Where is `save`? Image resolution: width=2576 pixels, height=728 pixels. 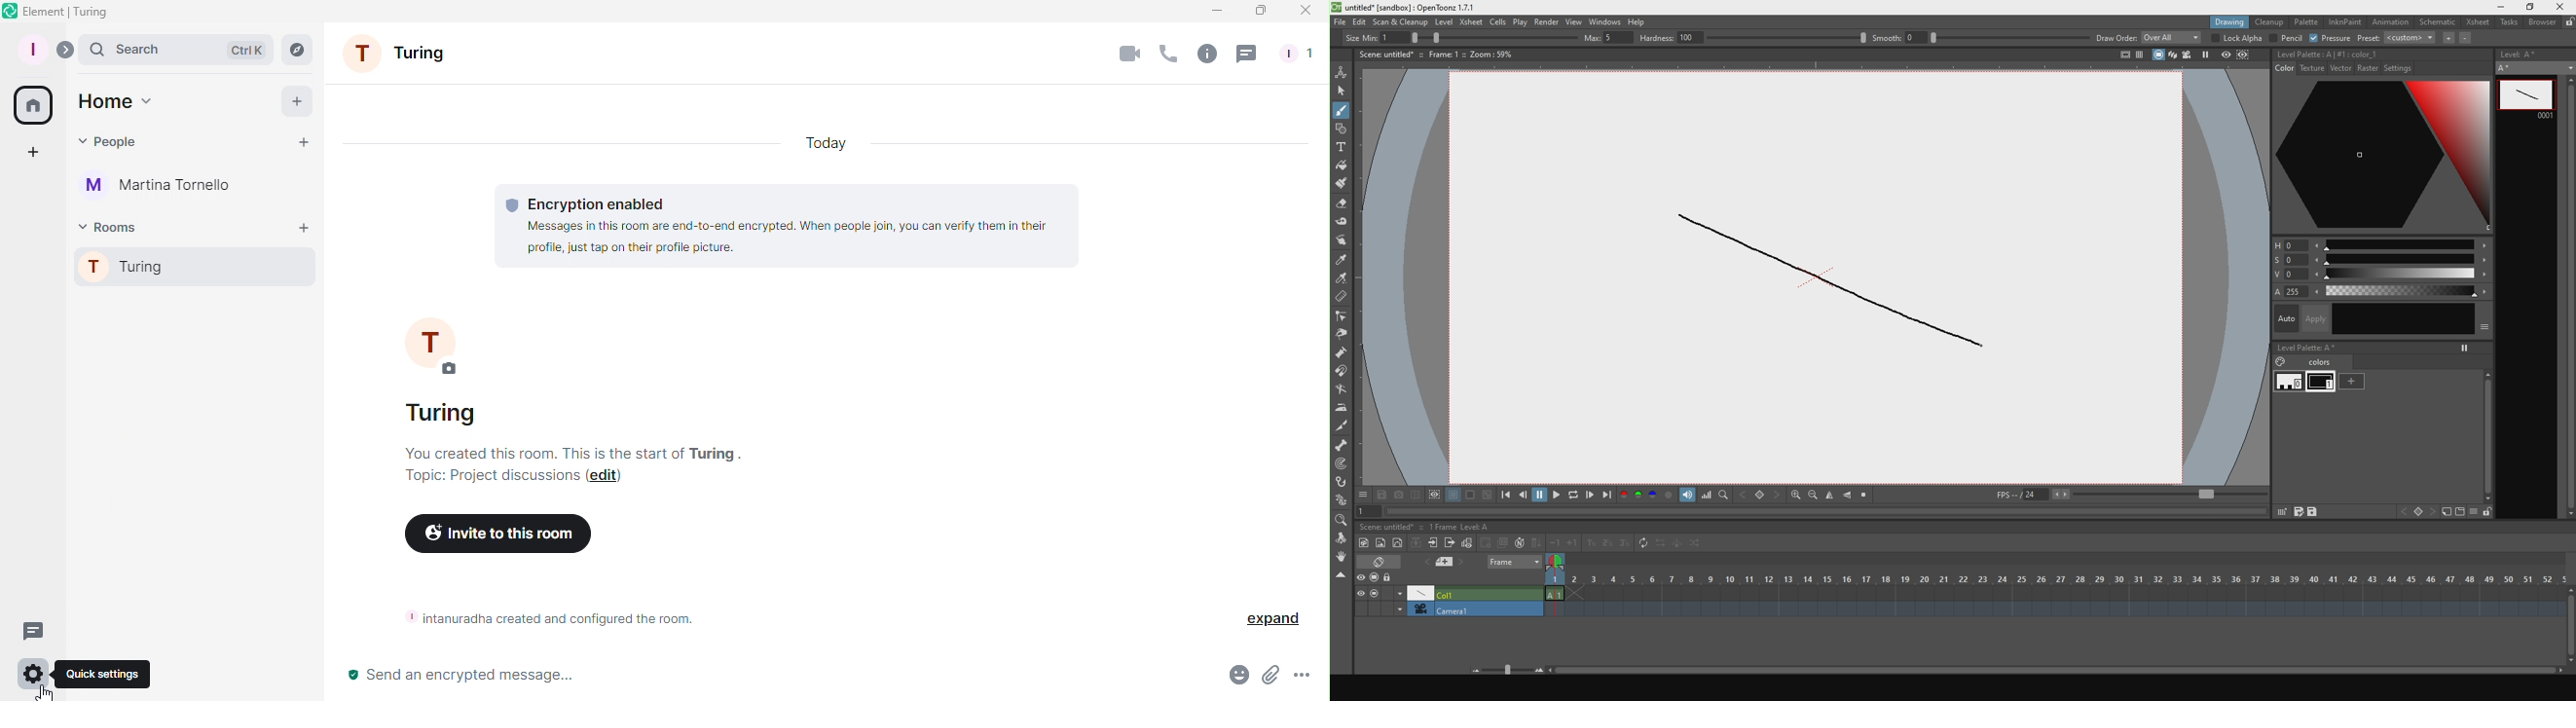 save is located at coordinates (2317, 511).